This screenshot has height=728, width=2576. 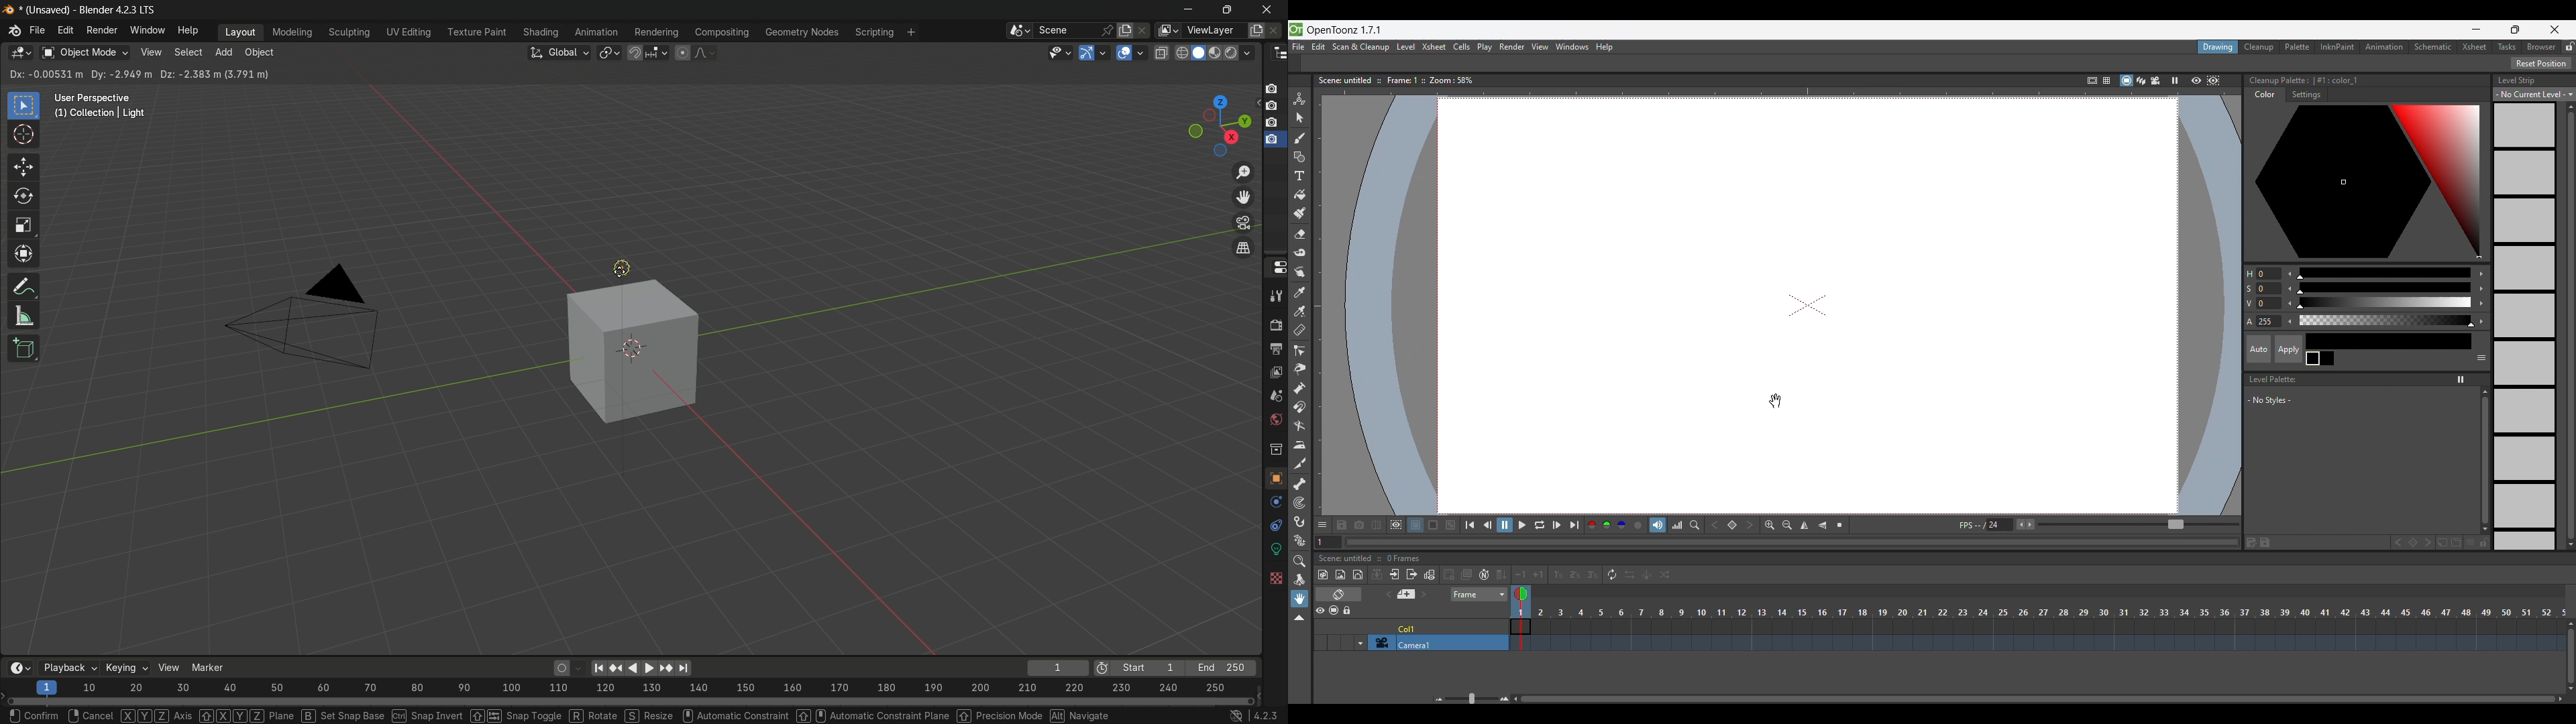 What do you see at coordinates (2212, 80) in the screenshot?
I see `Sub camera preview` at bounding box center [2212, 80].